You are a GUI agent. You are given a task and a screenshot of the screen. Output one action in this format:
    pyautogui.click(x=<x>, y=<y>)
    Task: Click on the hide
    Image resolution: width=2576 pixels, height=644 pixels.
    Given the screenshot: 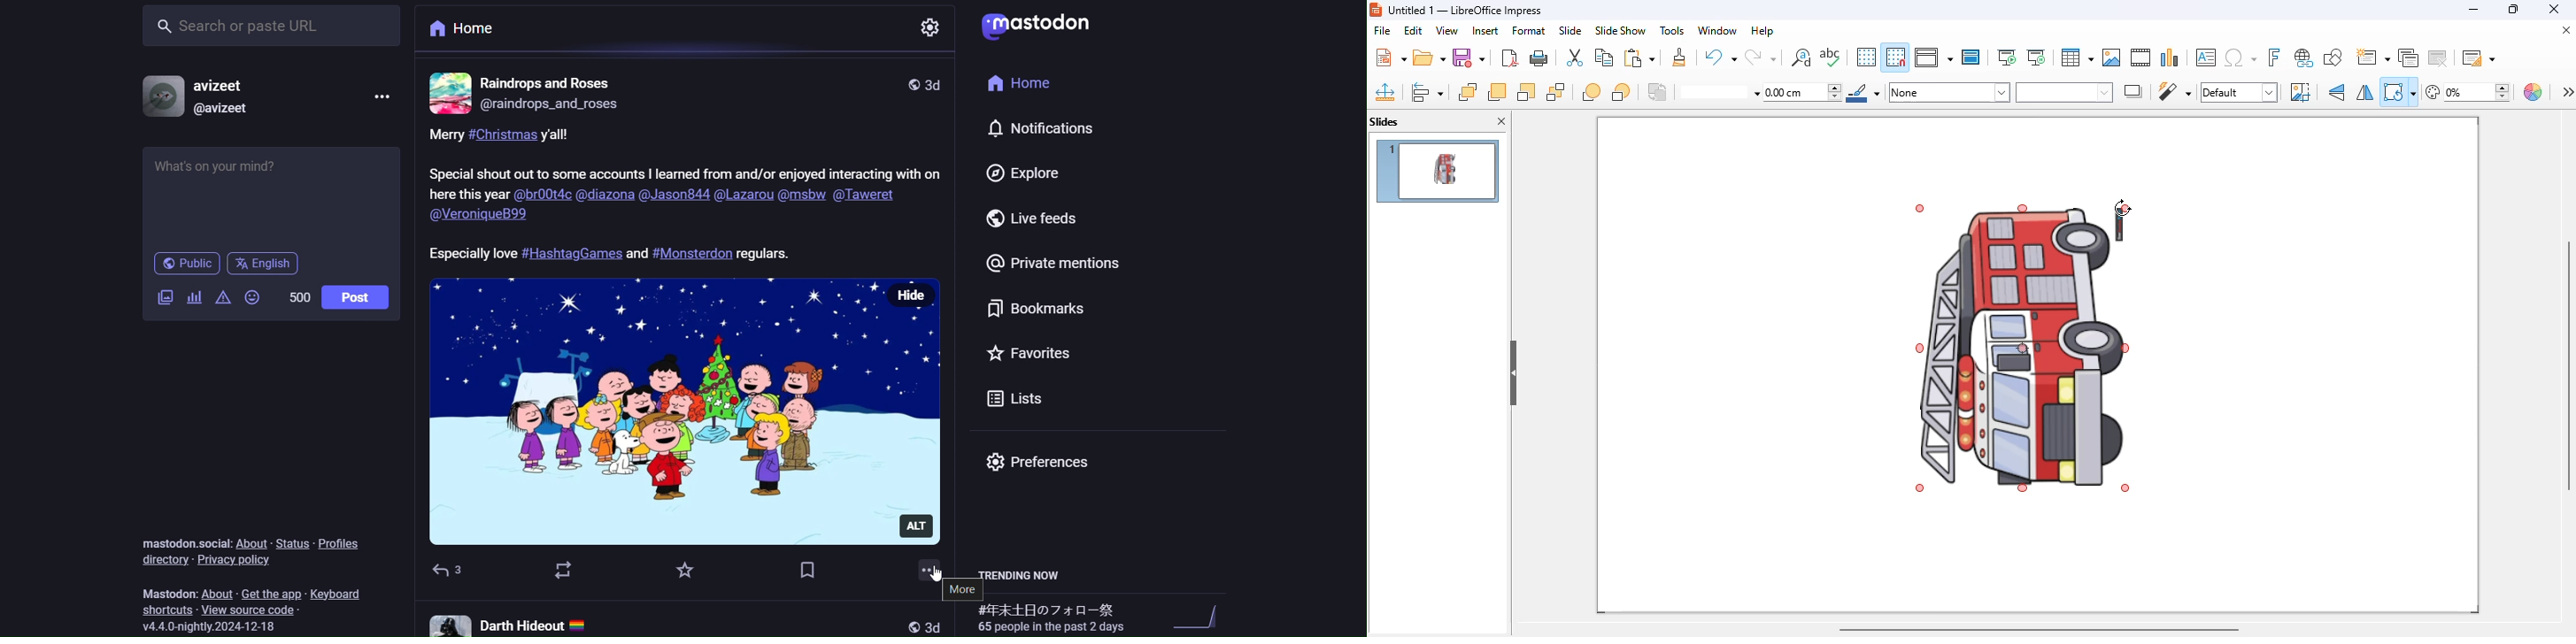 What is the action you would take?
    pyautogui.click(x=1513, y=373)
    